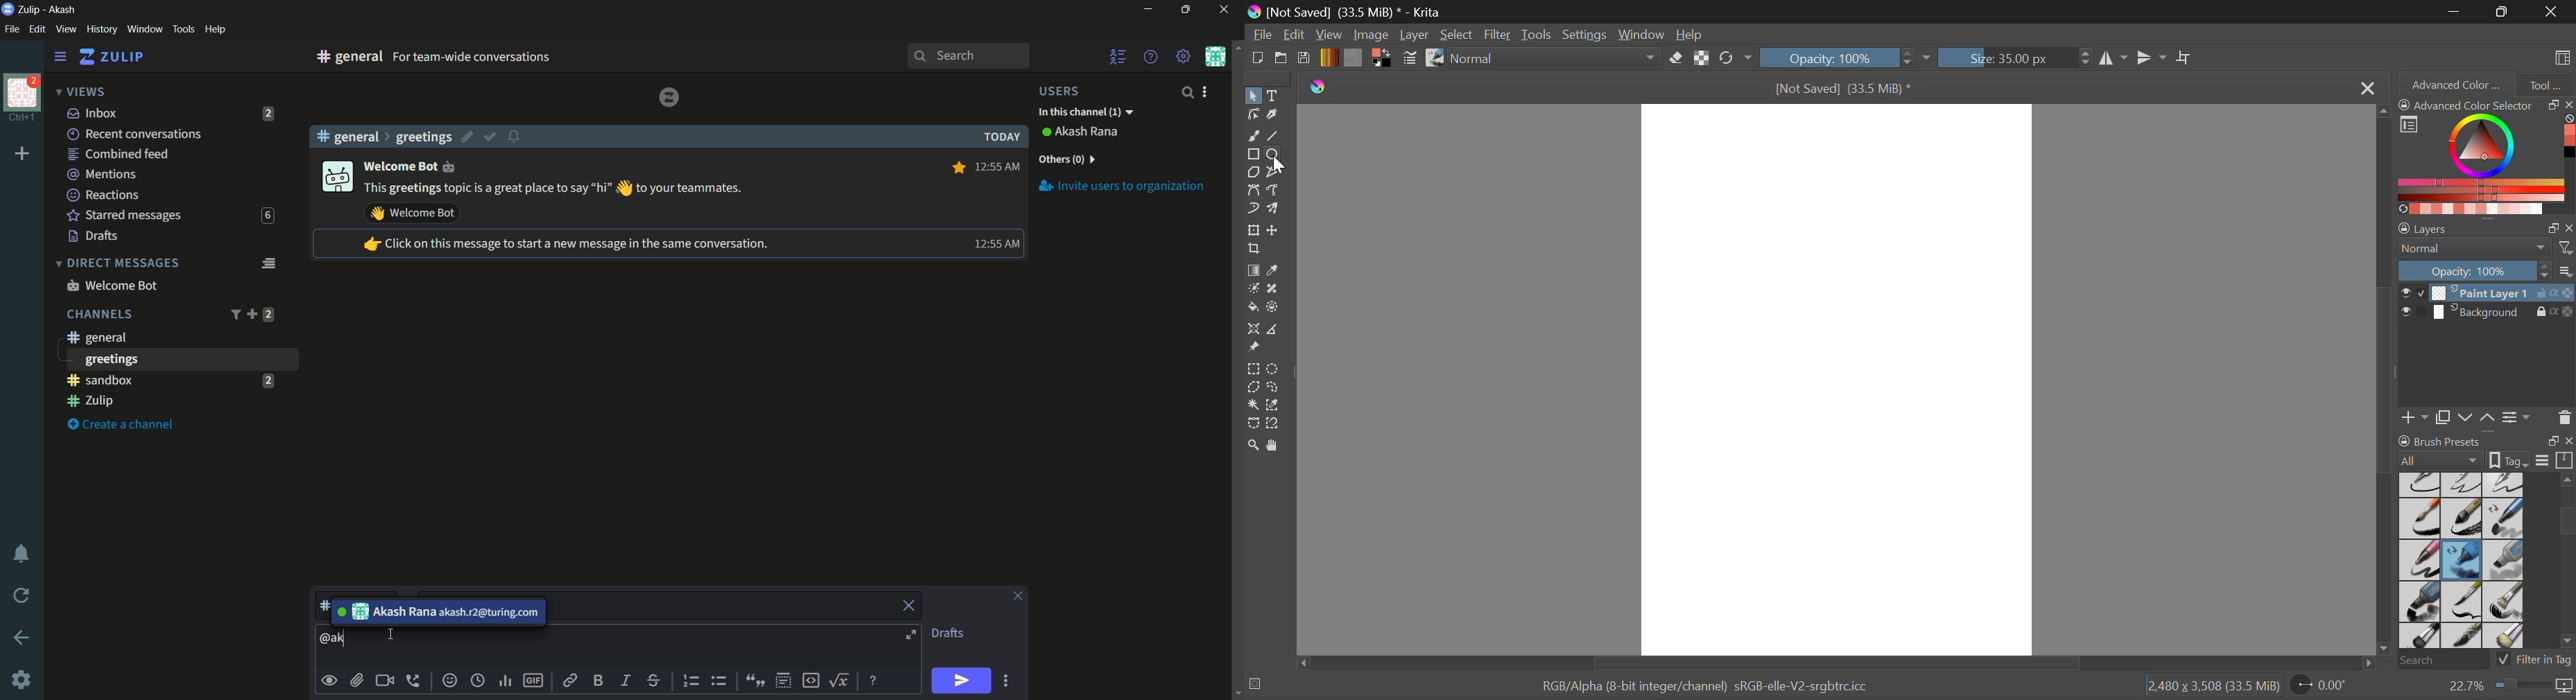  I want to click on message body, so click(628, 648).